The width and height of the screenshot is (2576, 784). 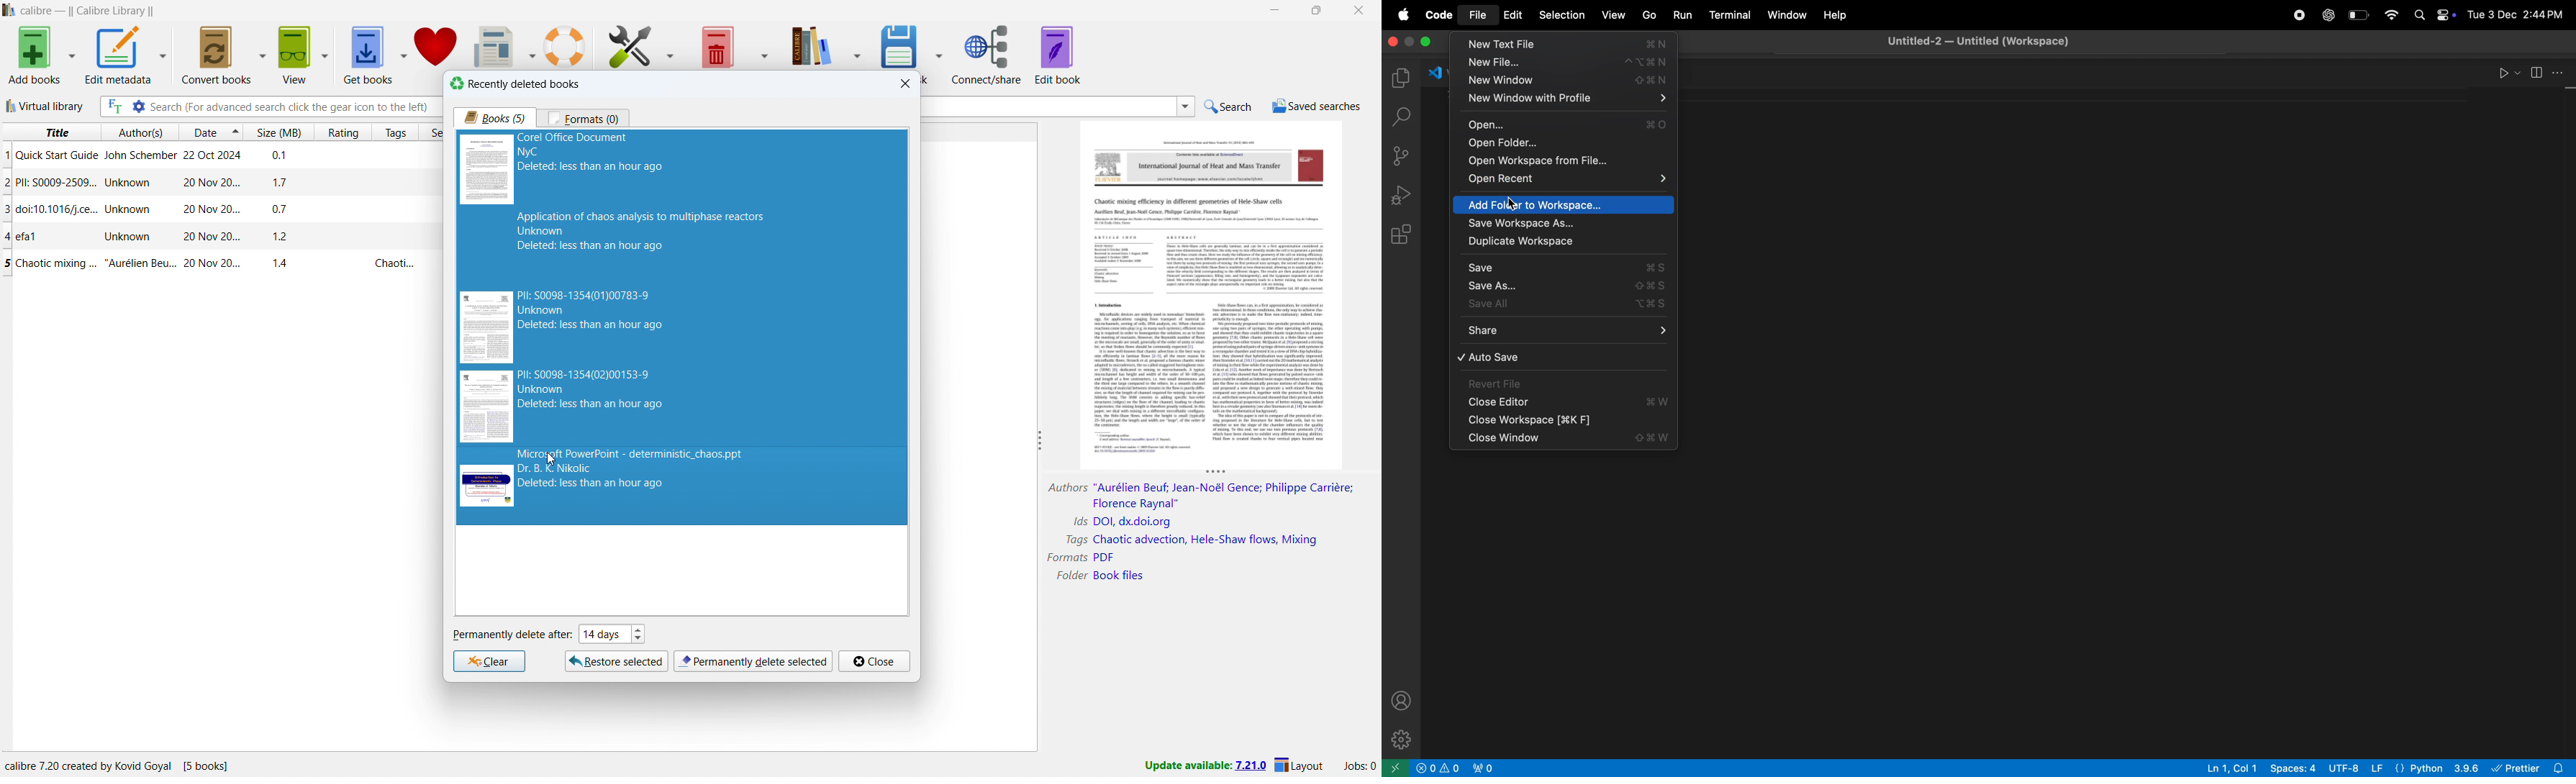 What do you see at coordinates (2360, 15) in the screenshot?
I see `battery` at bounding box center [2360, 15].